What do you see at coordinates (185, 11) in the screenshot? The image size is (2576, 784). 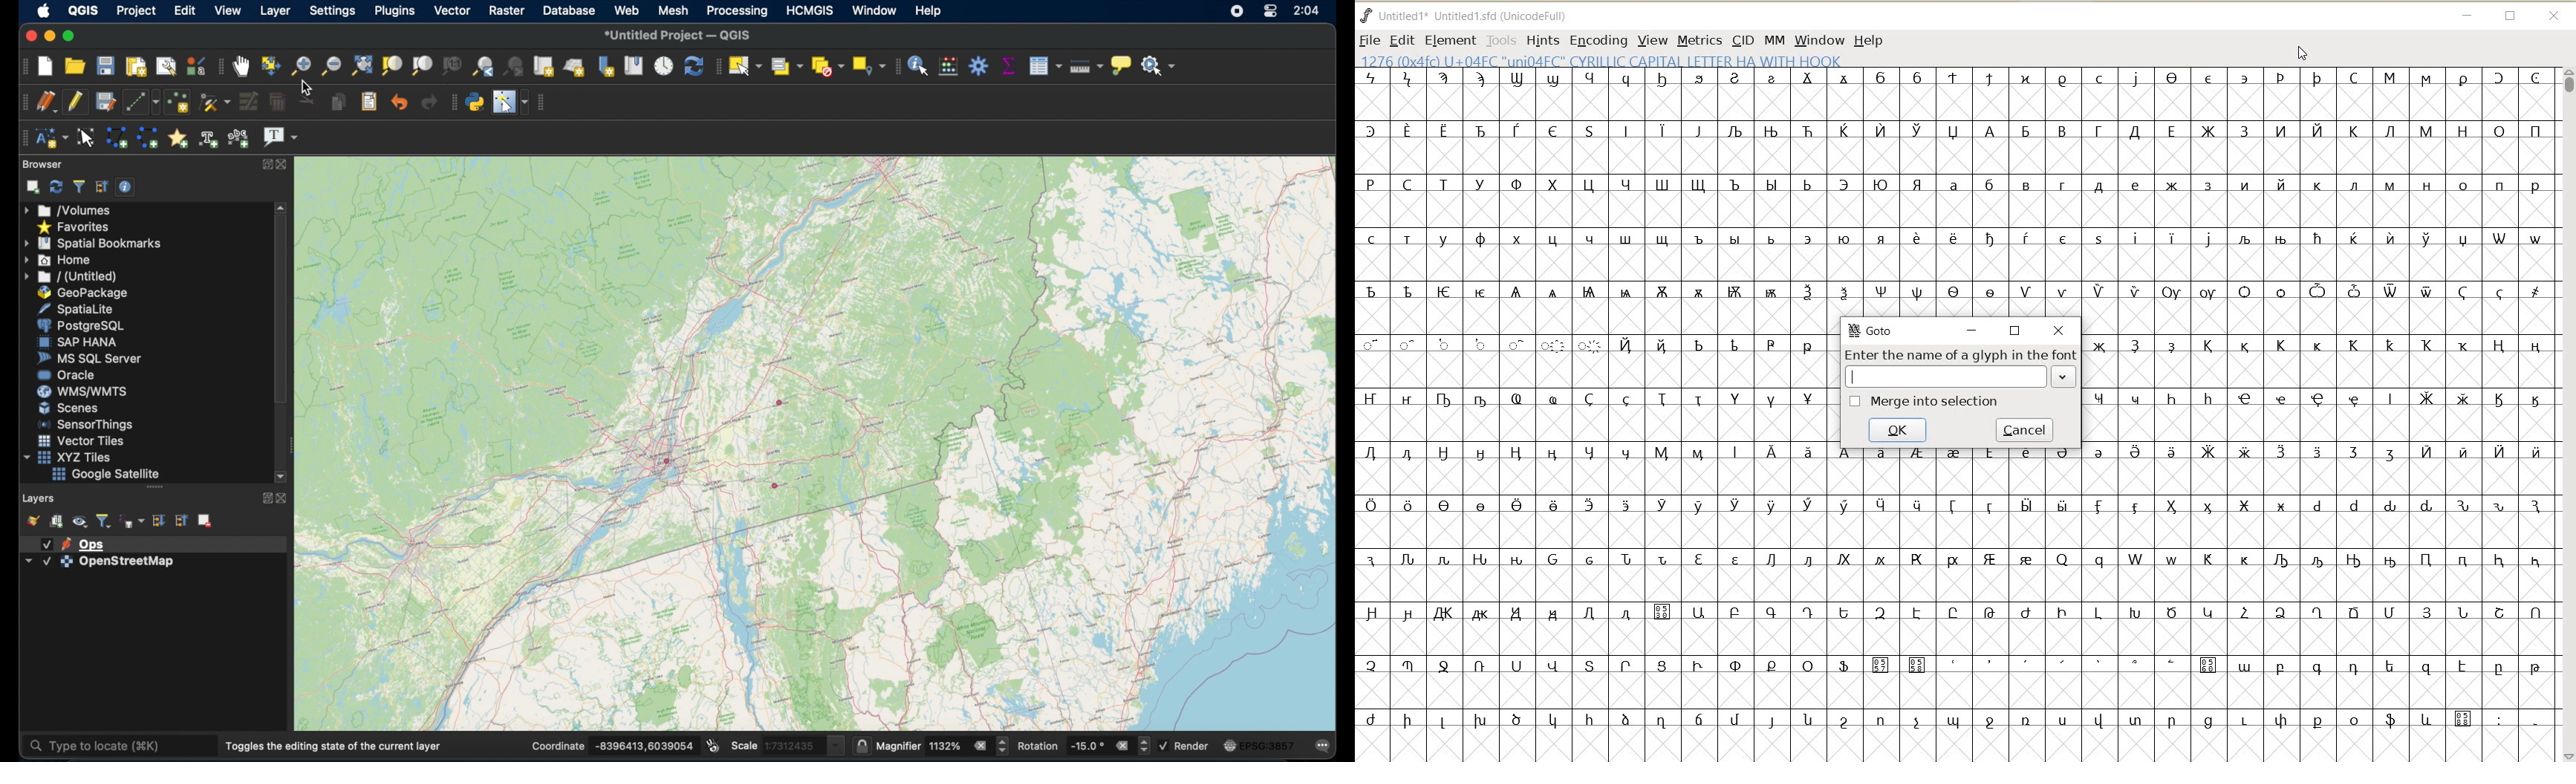 I see `edit` at bounding box center [185, 11].